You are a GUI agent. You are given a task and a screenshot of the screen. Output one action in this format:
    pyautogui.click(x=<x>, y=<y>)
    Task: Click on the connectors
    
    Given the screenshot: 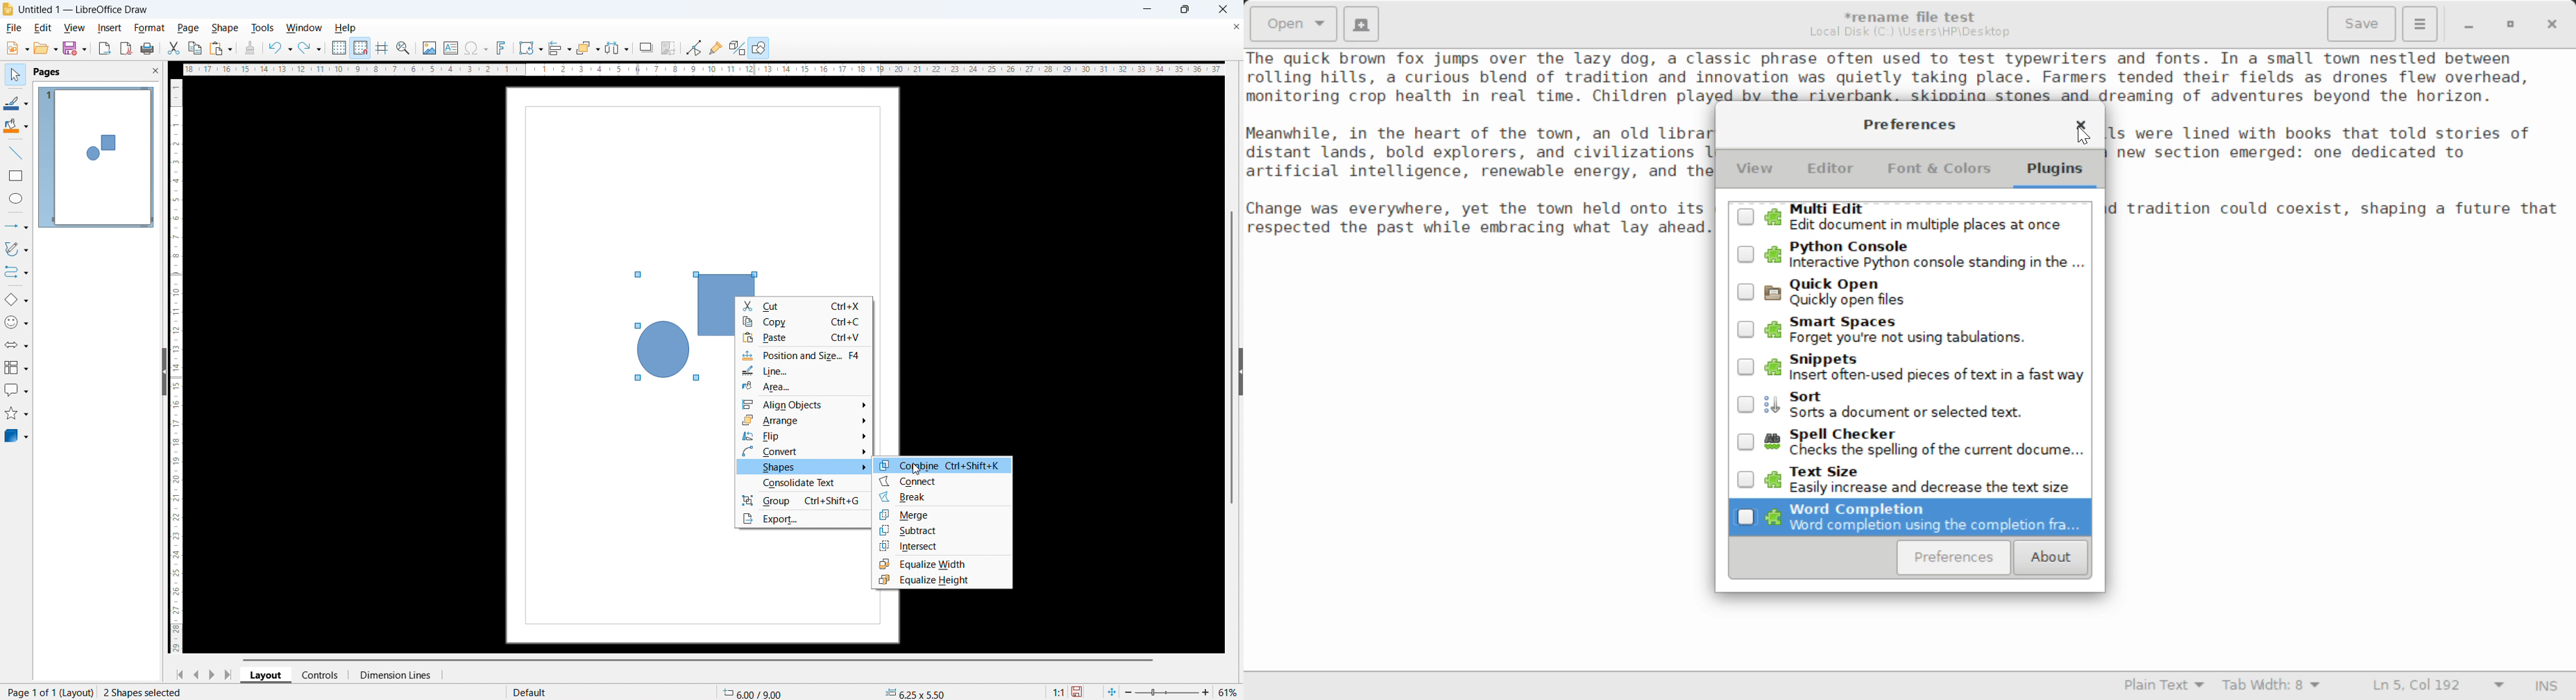 What is the action you would take?
    pyautogui.click(x=17, y=273)
    